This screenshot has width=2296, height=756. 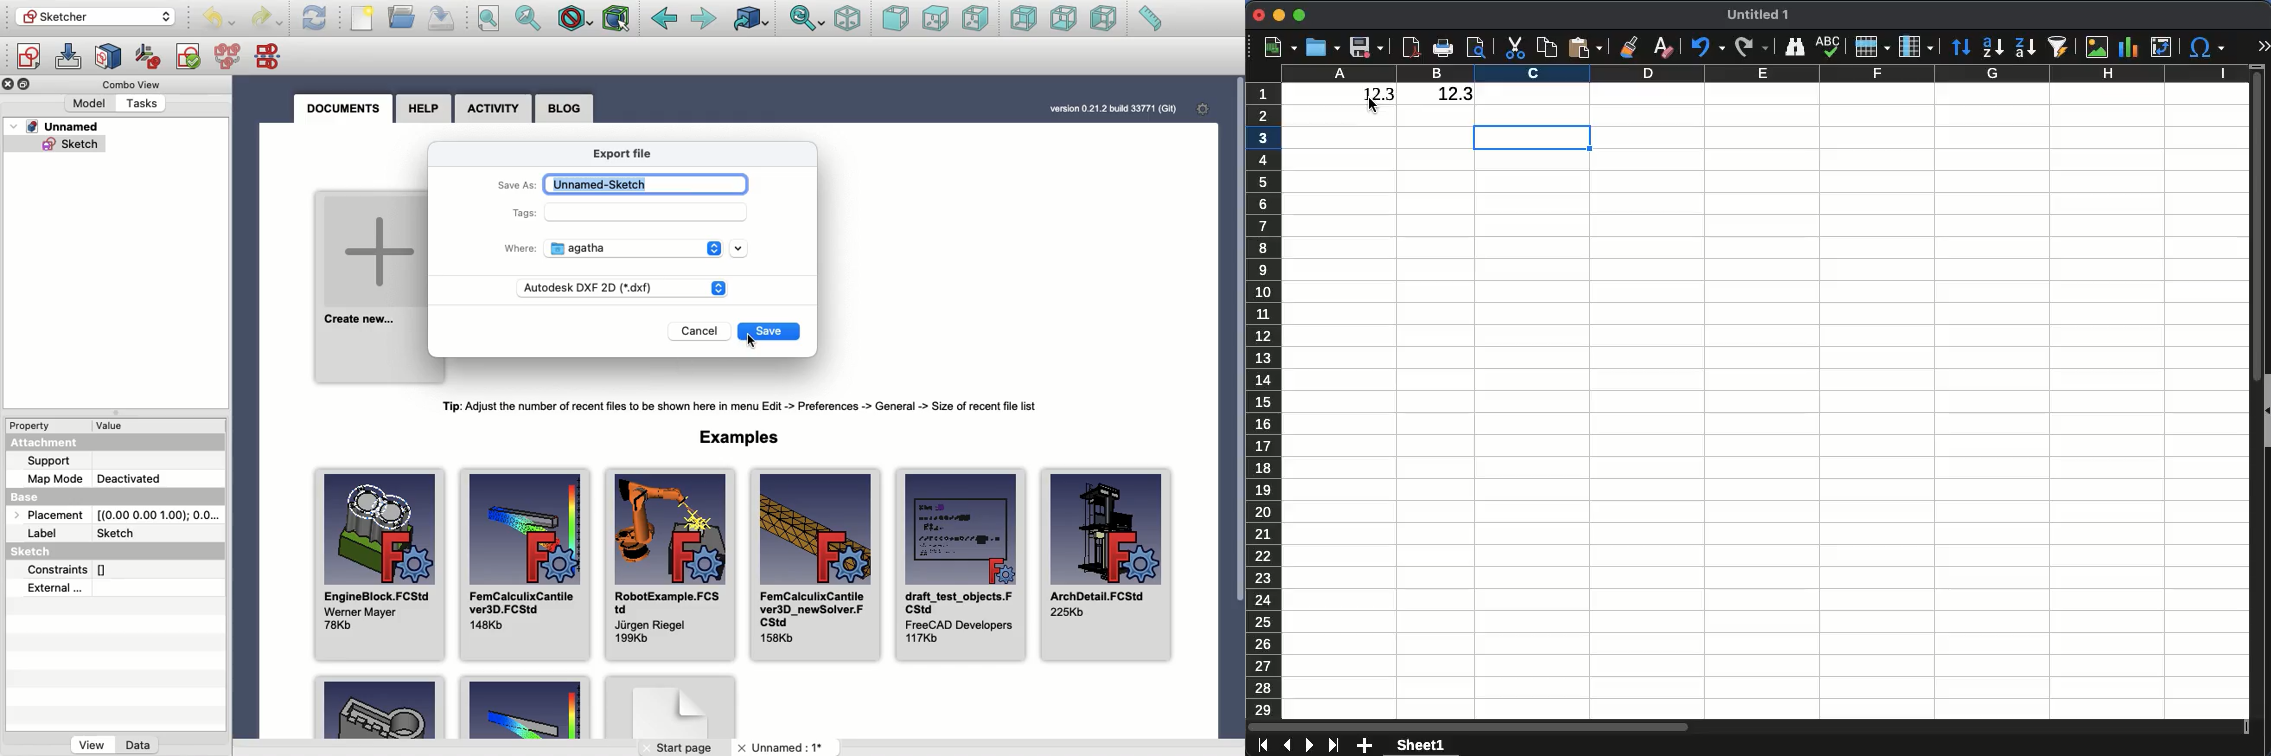 What do you see at coordinates (112, 56) in the screenshot?
I see `Map sketch to face` at bounding box center [112, 56].